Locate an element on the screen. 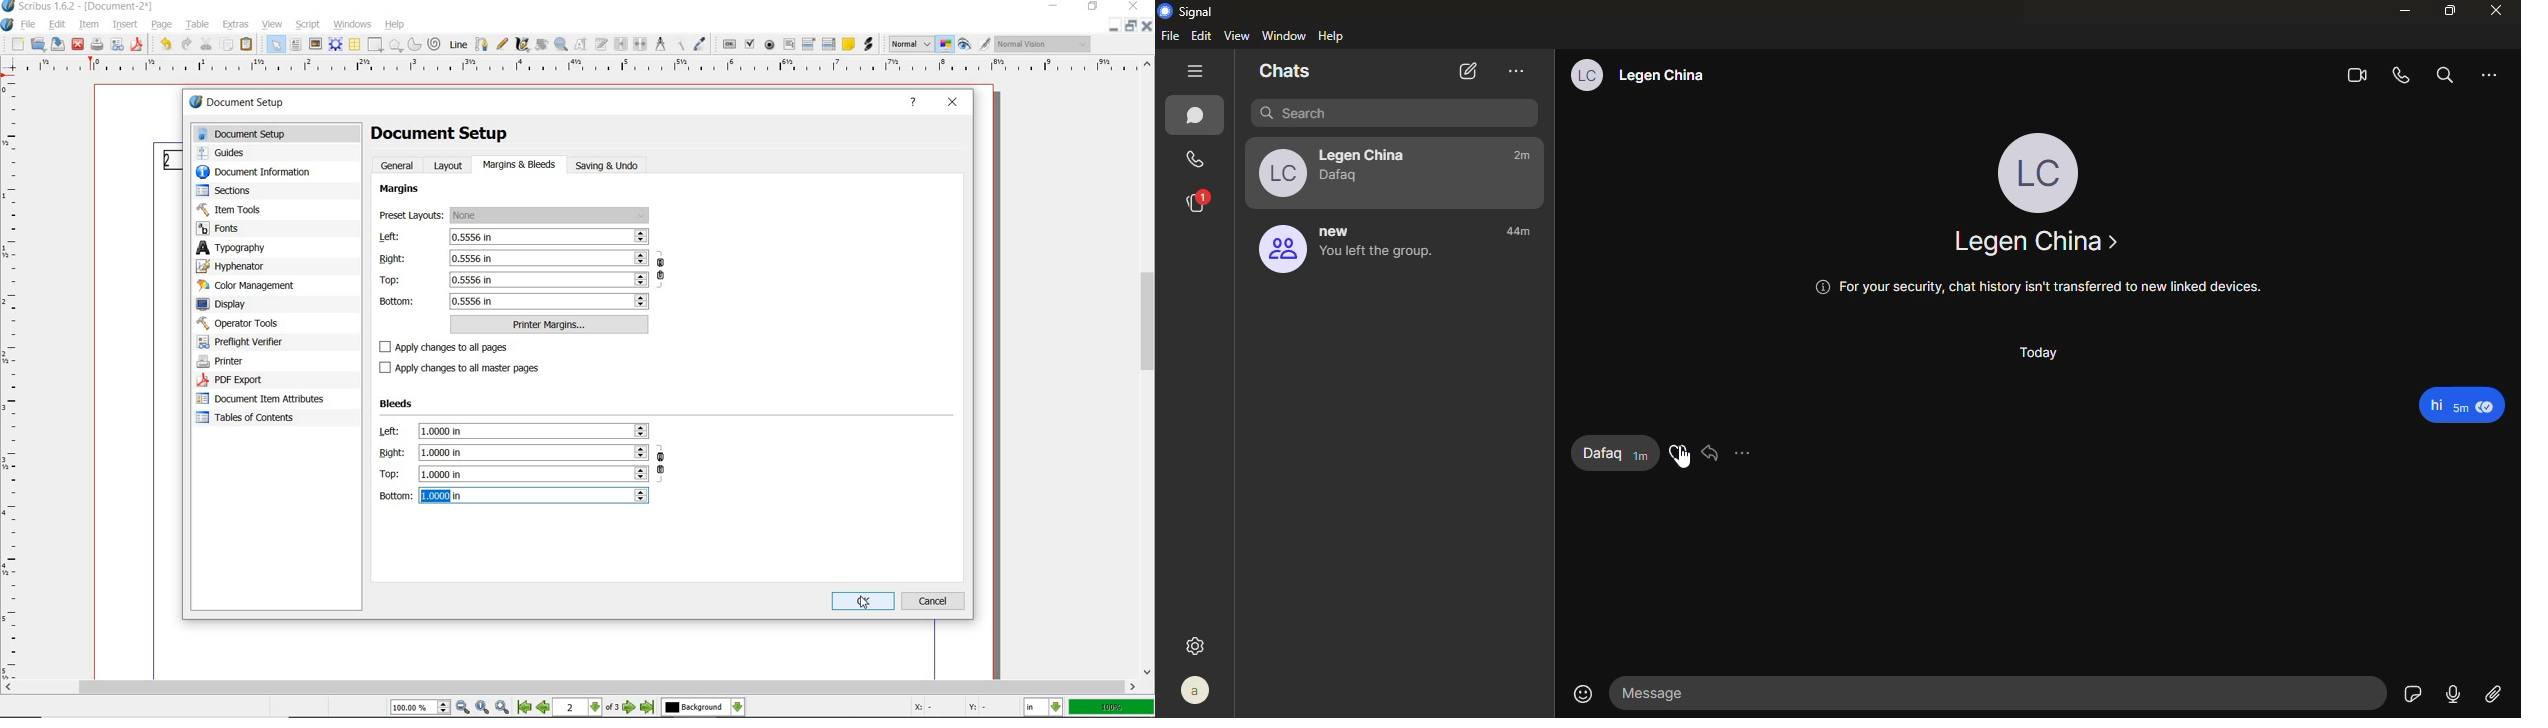  paste is located at coordinates (246, 46).